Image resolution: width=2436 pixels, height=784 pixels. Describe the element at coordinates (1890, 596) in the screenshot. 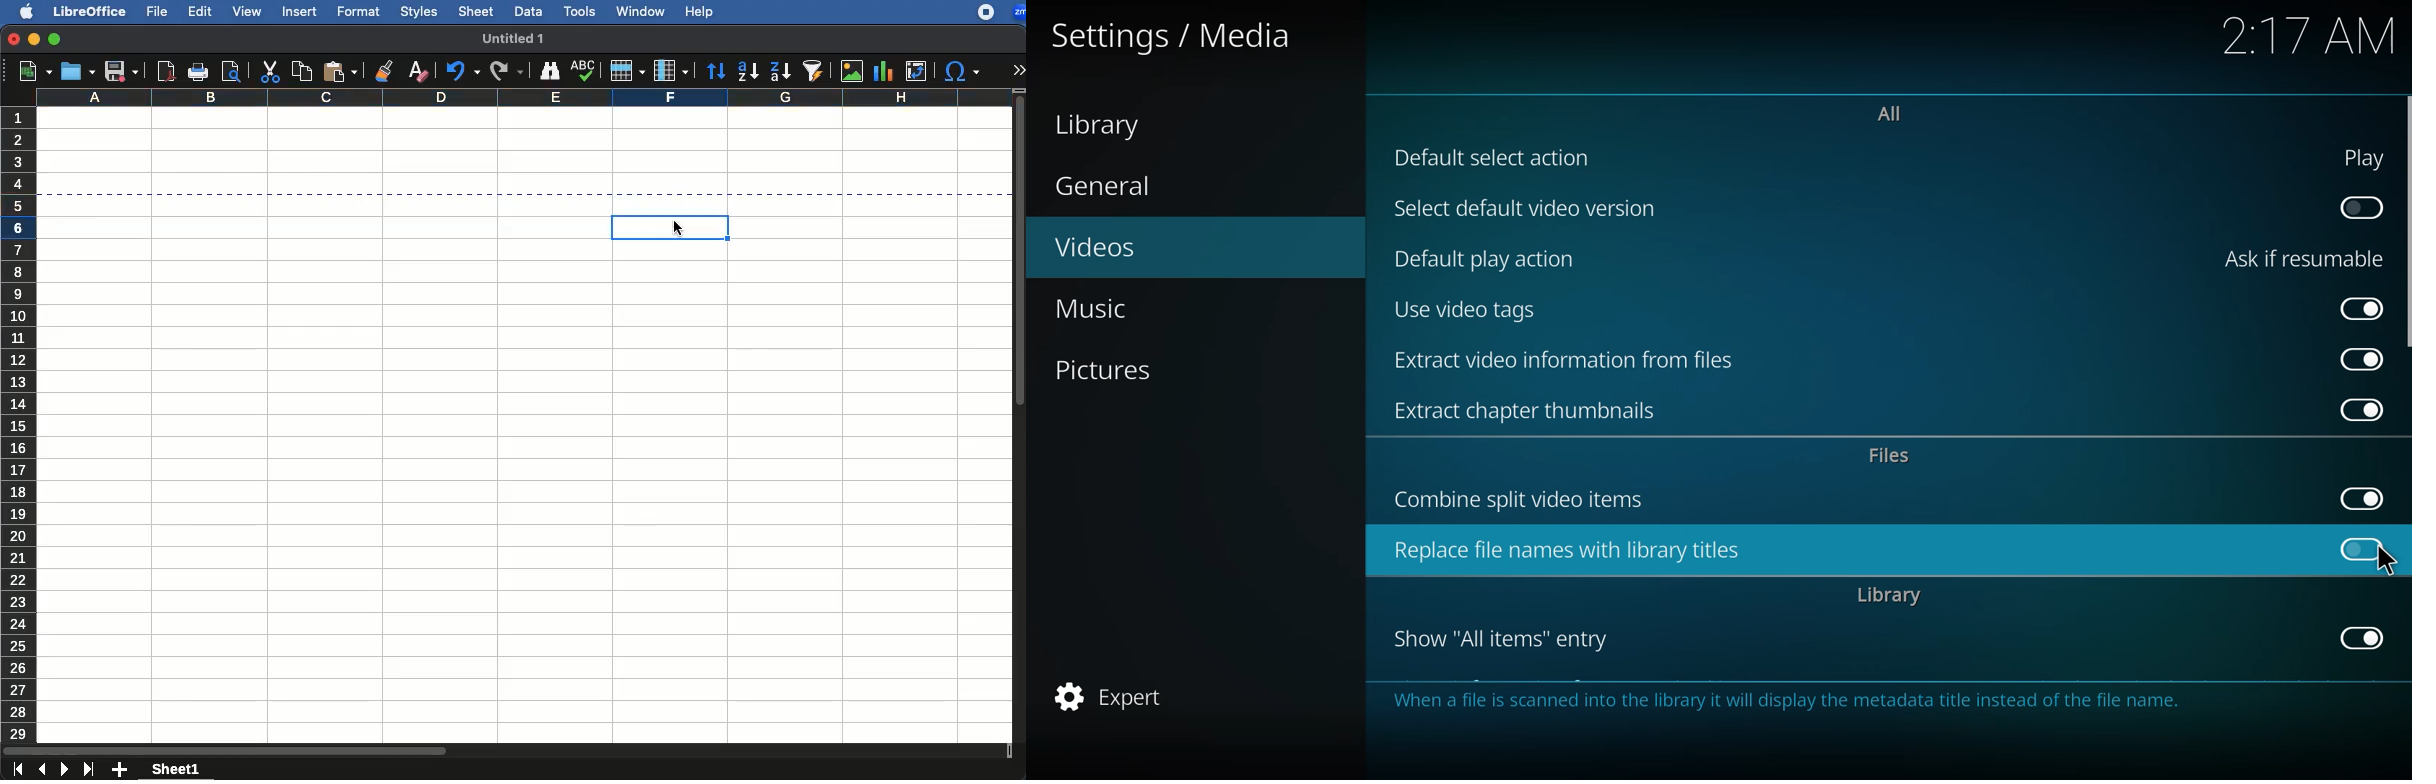

I see `library` at that location.